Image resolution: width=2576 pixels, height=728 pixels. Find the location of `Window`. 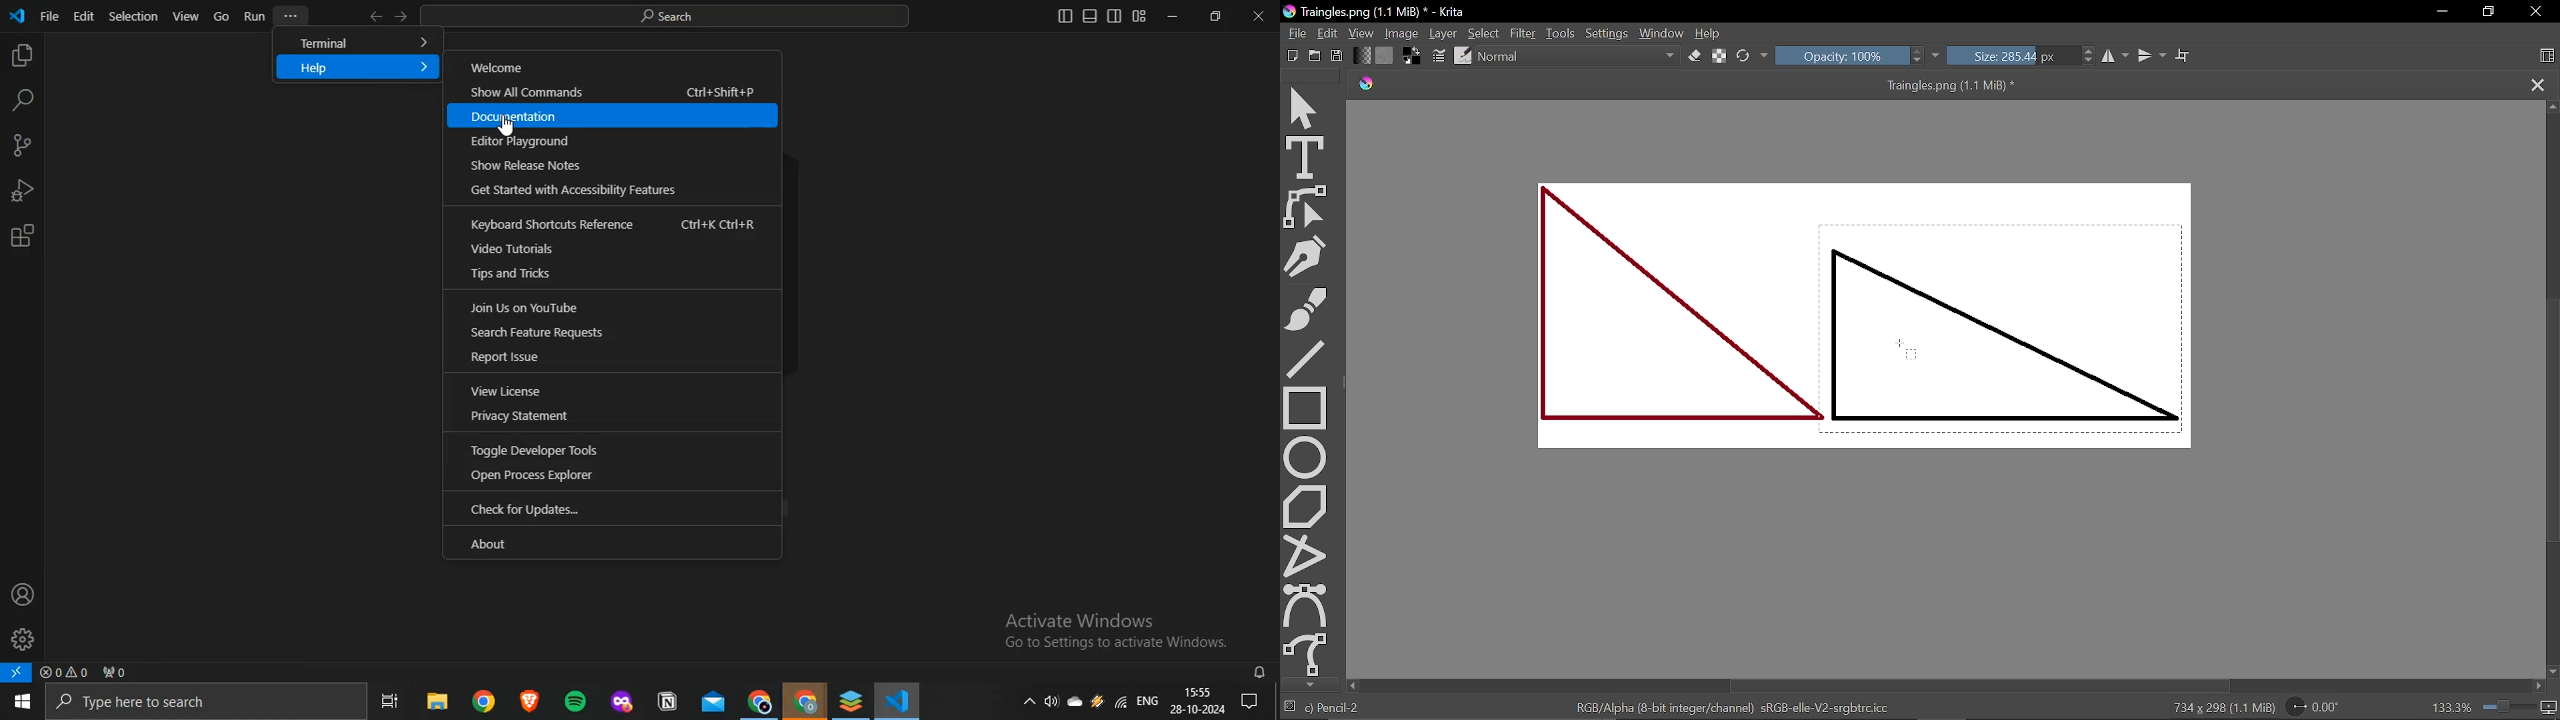

Window is located at coordinates (1663, 33).